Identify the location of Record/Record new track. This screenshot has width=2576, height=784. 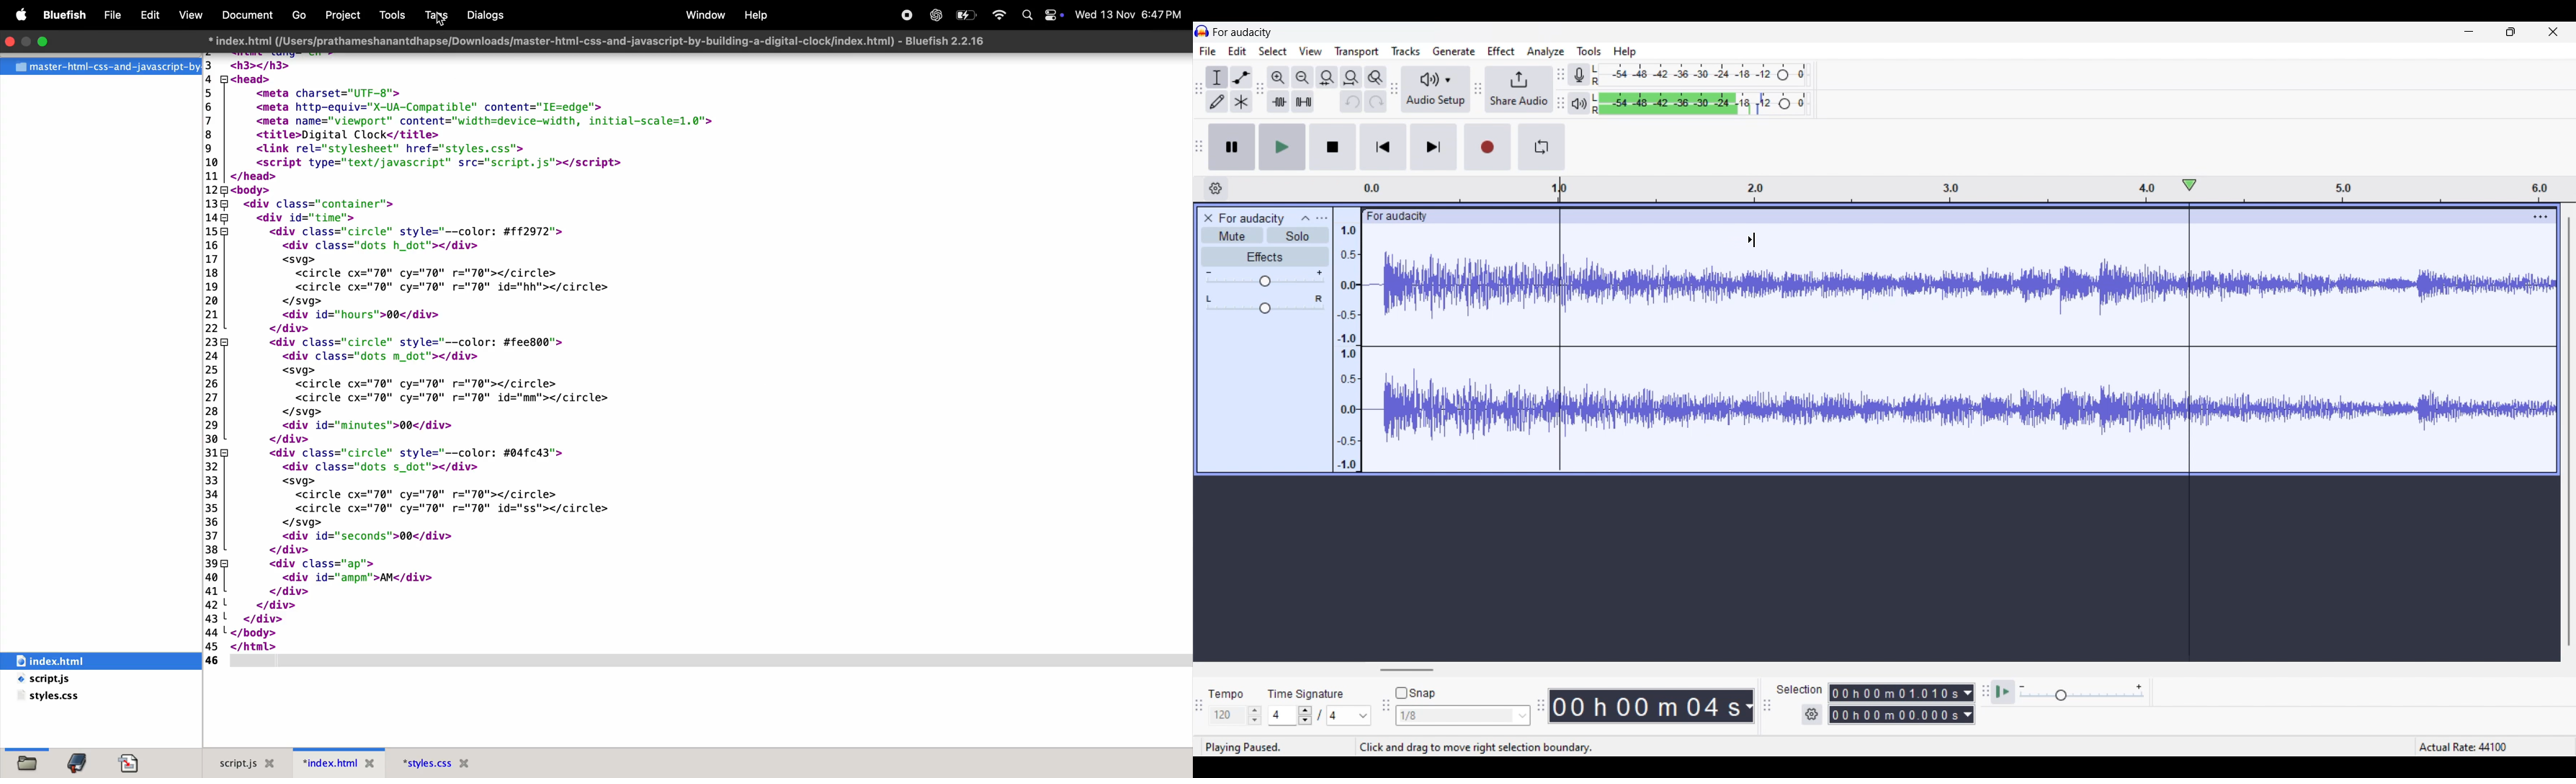
(1488, 147).